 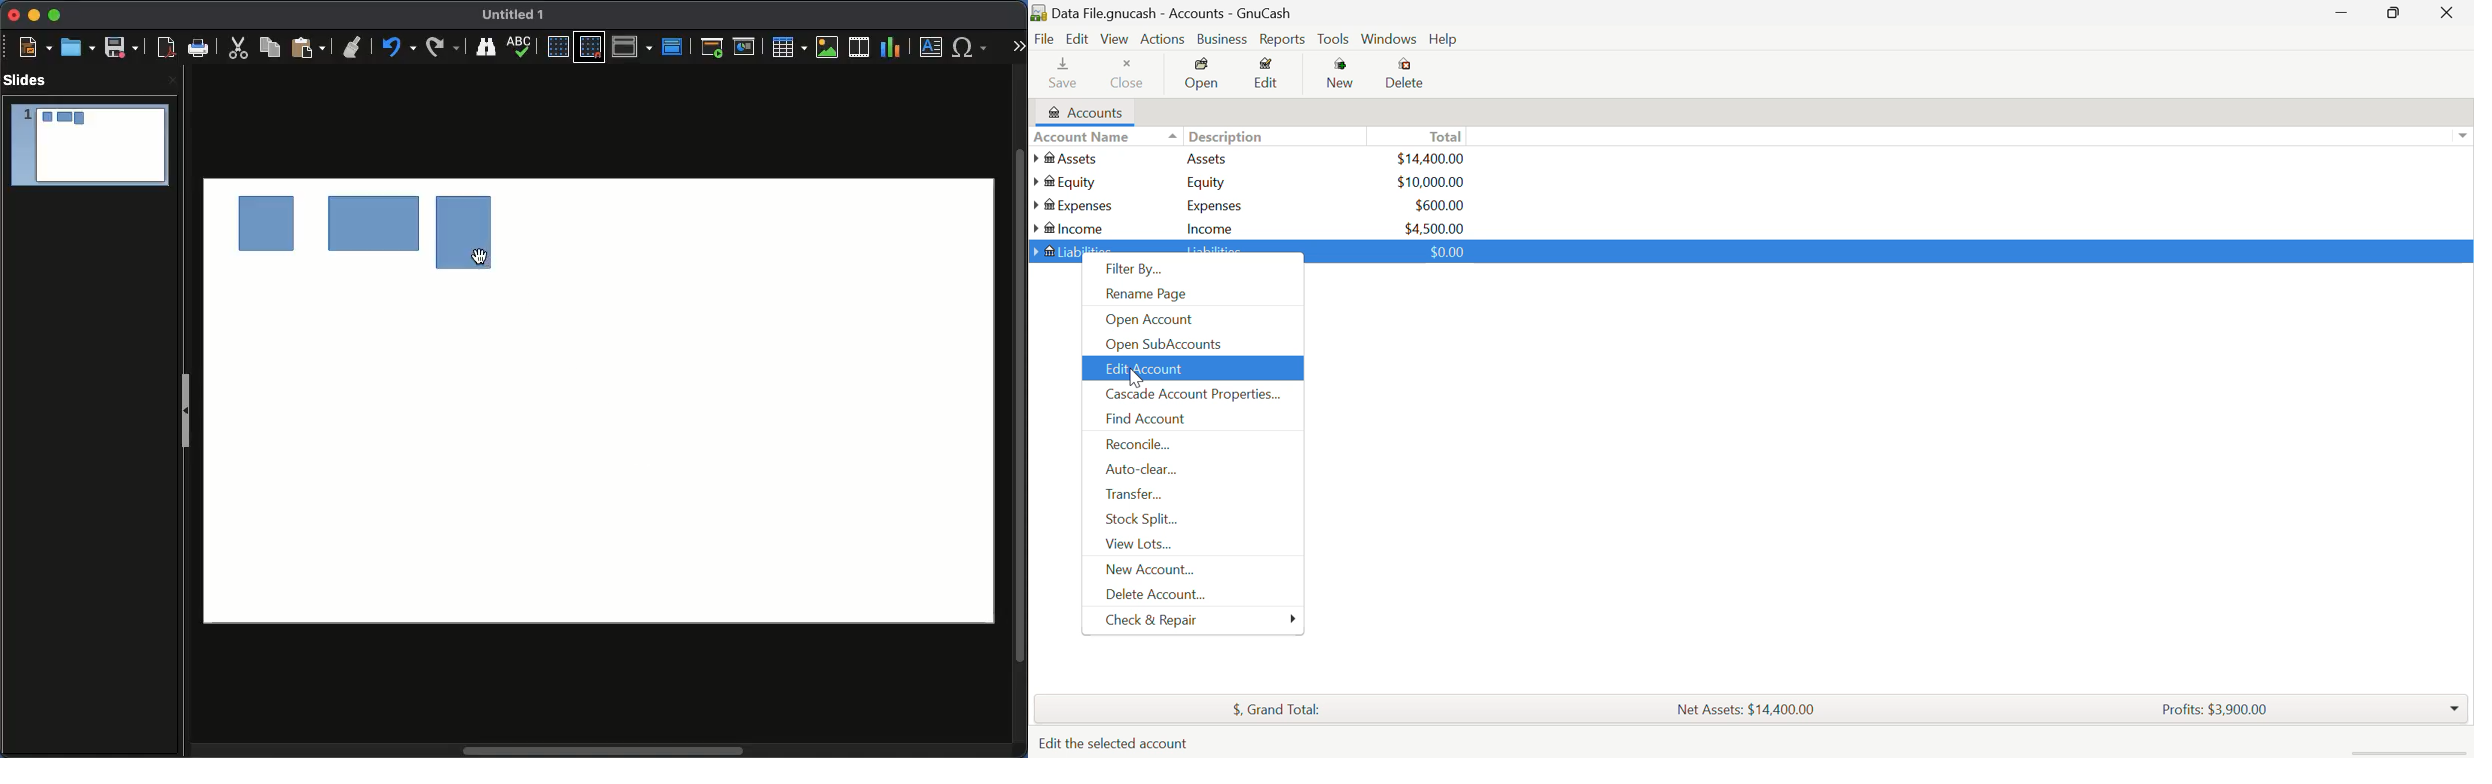 I want to click on Maximize, so click(x=56, y=15).